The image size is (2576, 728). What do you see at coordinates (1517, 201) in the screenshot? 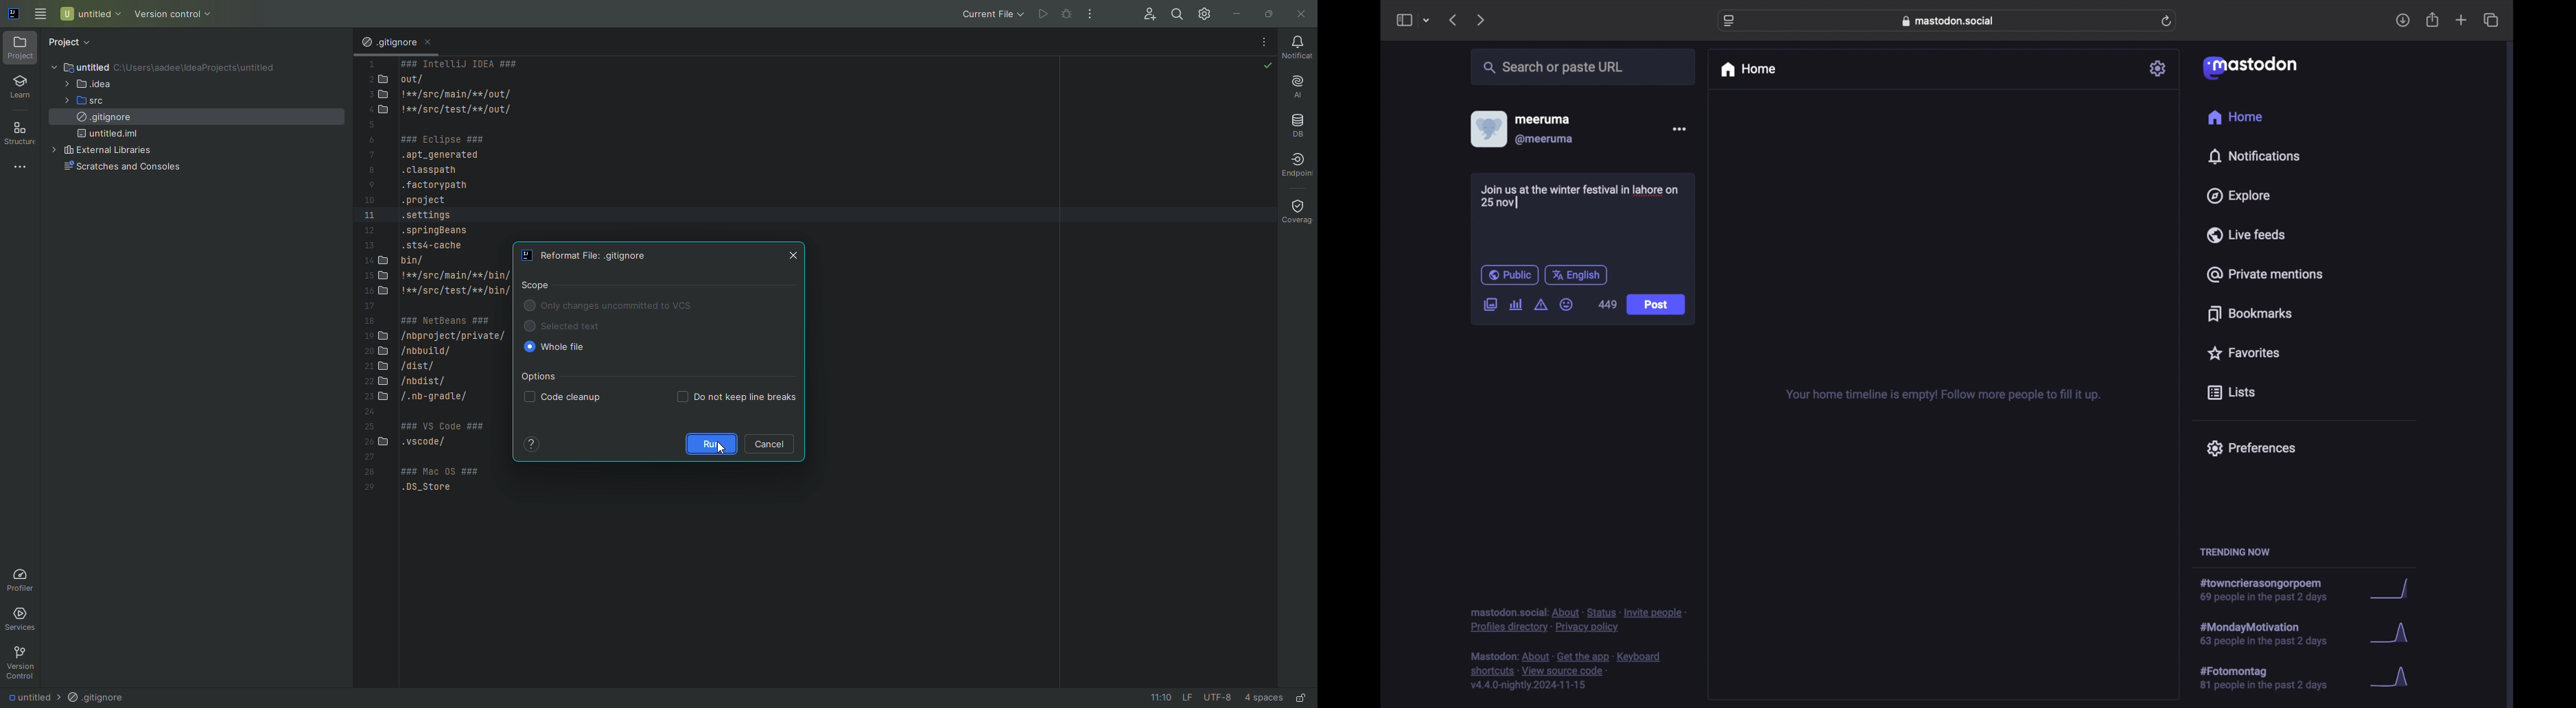
I see `text cursor` at bounding box center [1517, 201].